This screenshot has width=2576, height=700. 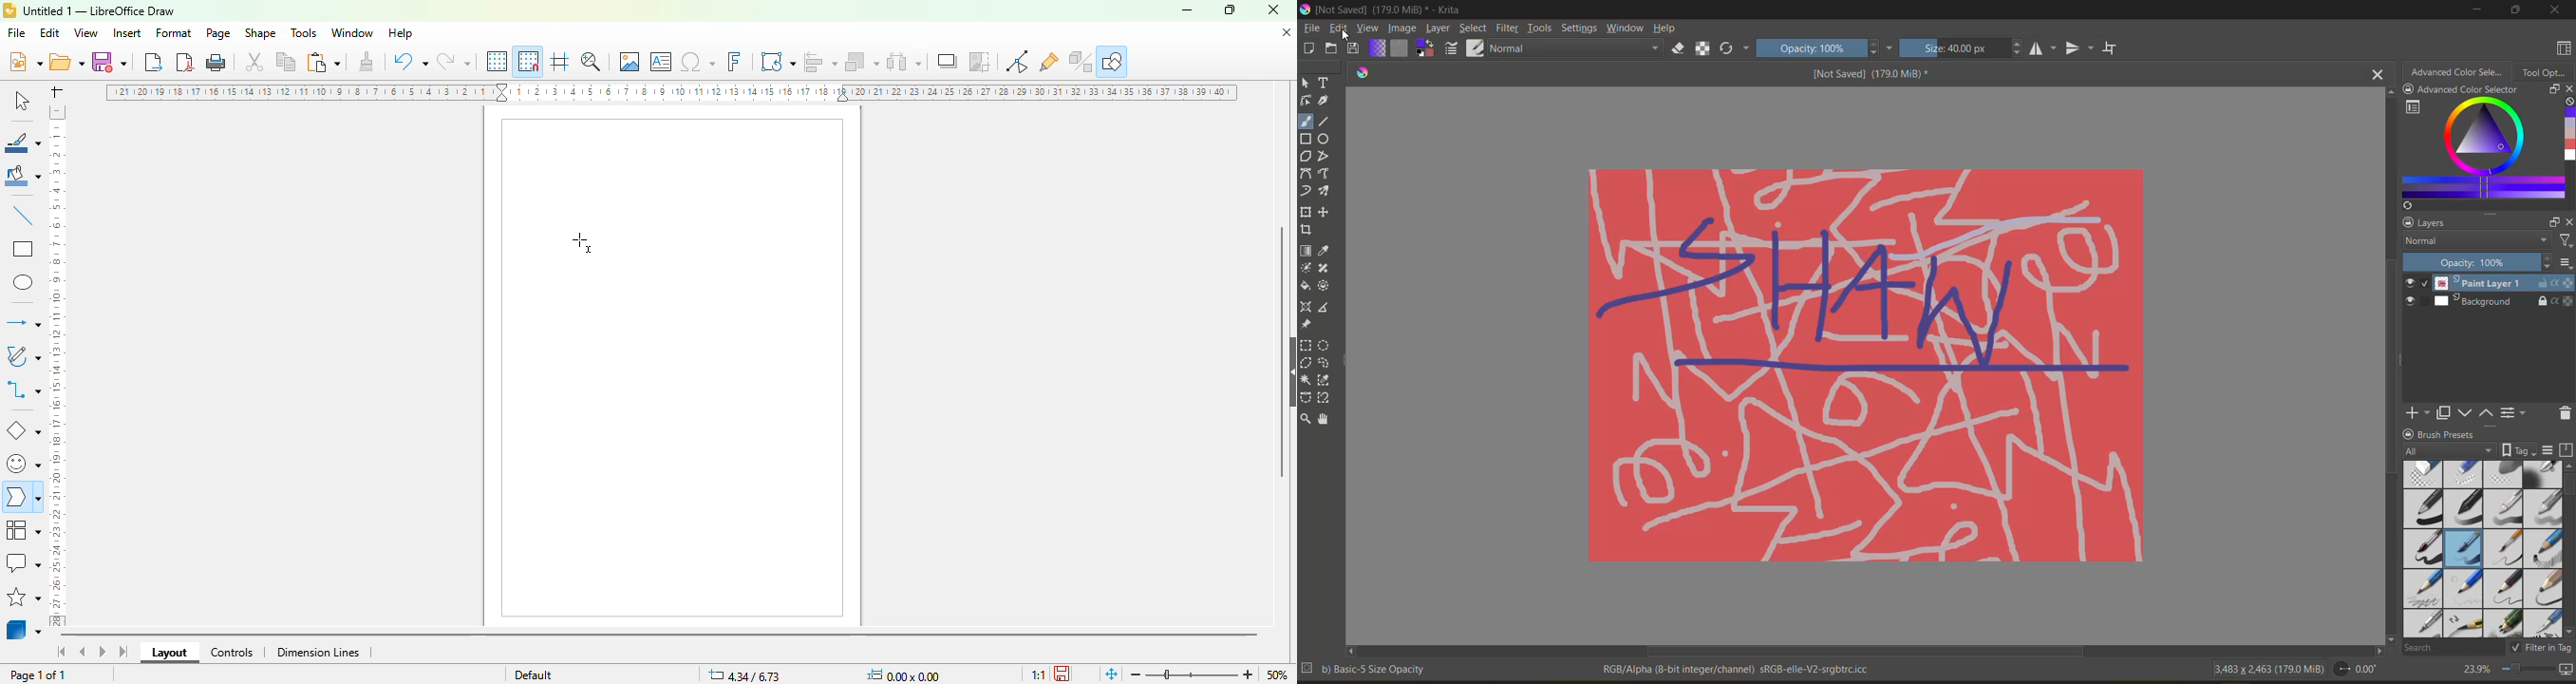 What do you see at coordinates (9, 10) in the screenshot?
I see `logo` at bounding box center [9, 10].